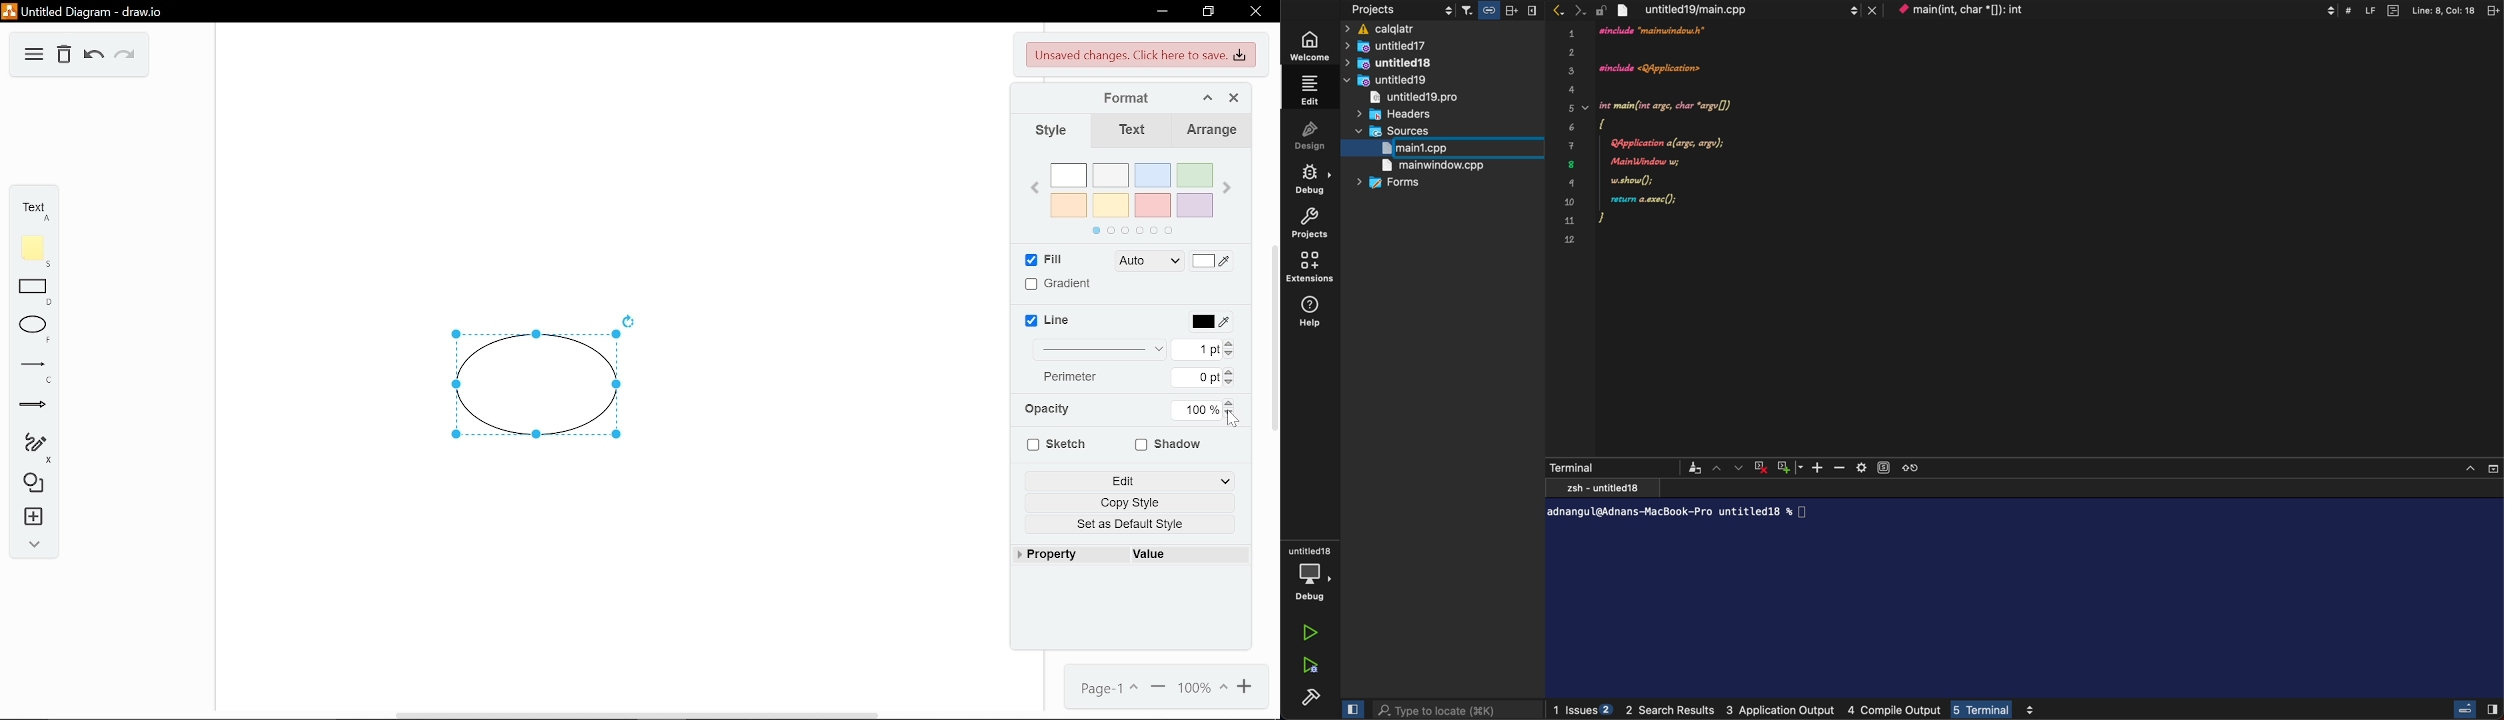 This screenshot has height=728, width=2520. What do you see at coordinates (1211, 261) in the screenshot?
I see `Fill Color` at bounding box center [1211, 261].